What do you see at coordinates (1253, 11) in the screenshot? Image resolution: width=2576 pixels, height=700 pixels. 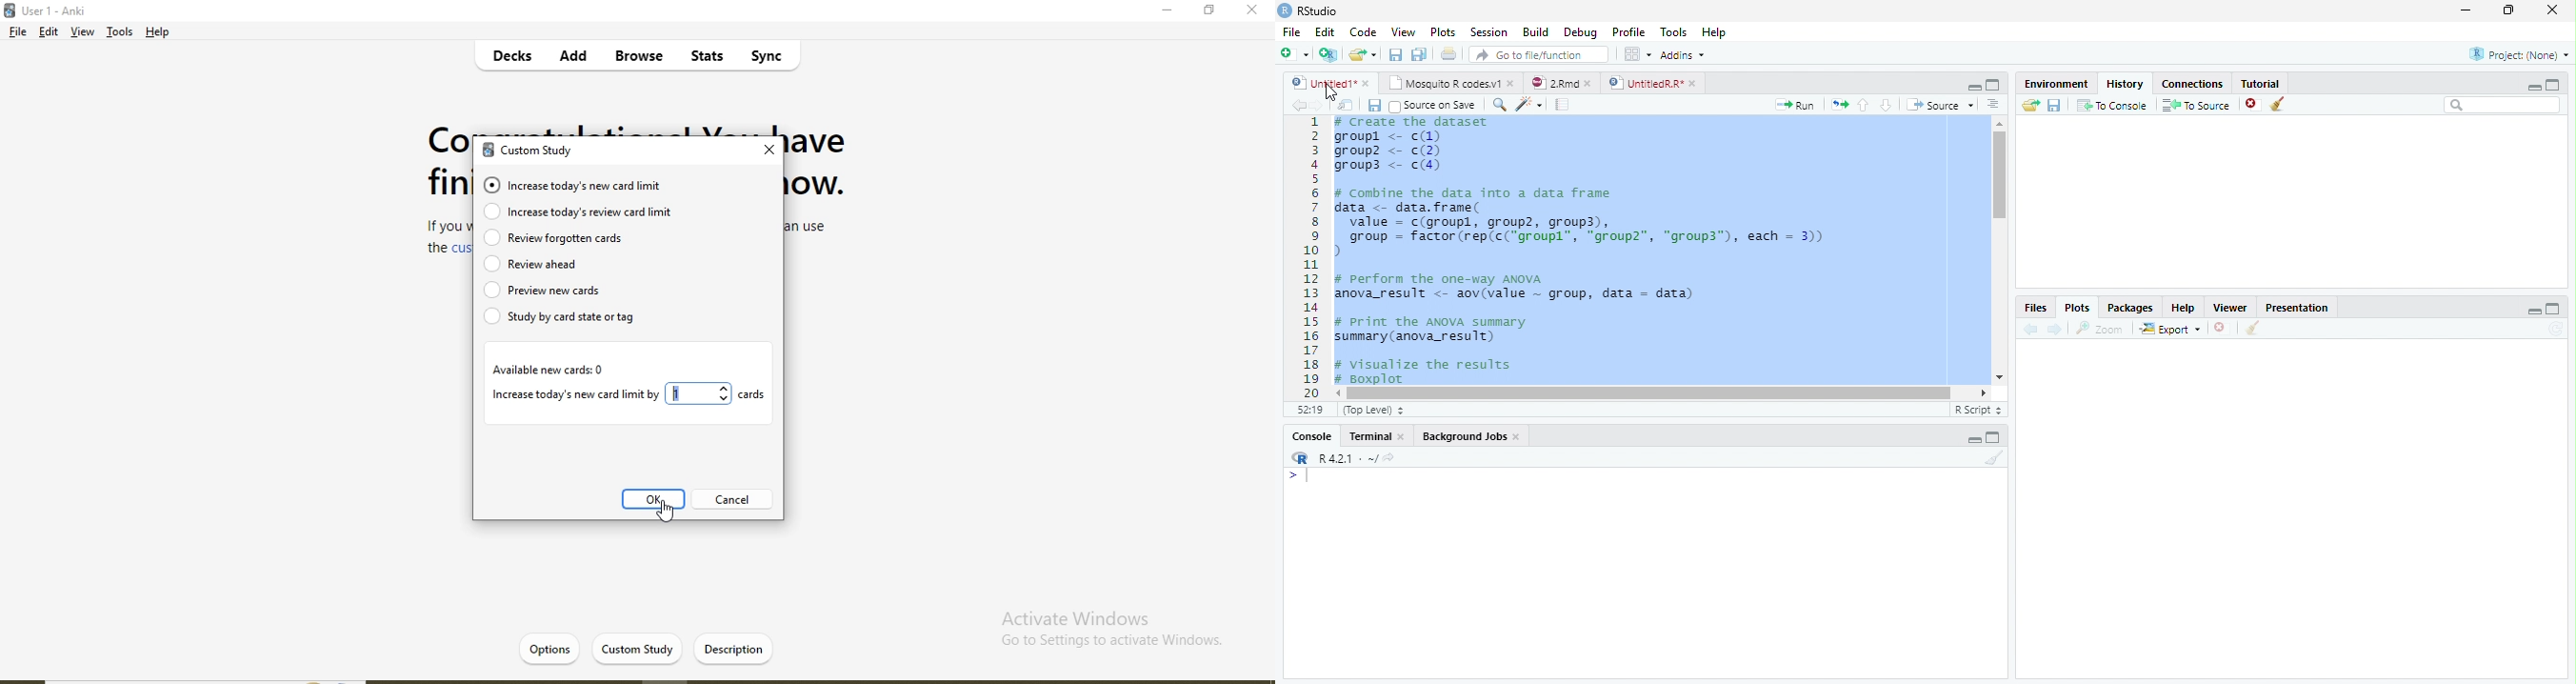 I see `close` at bounding box center [1253, 11].